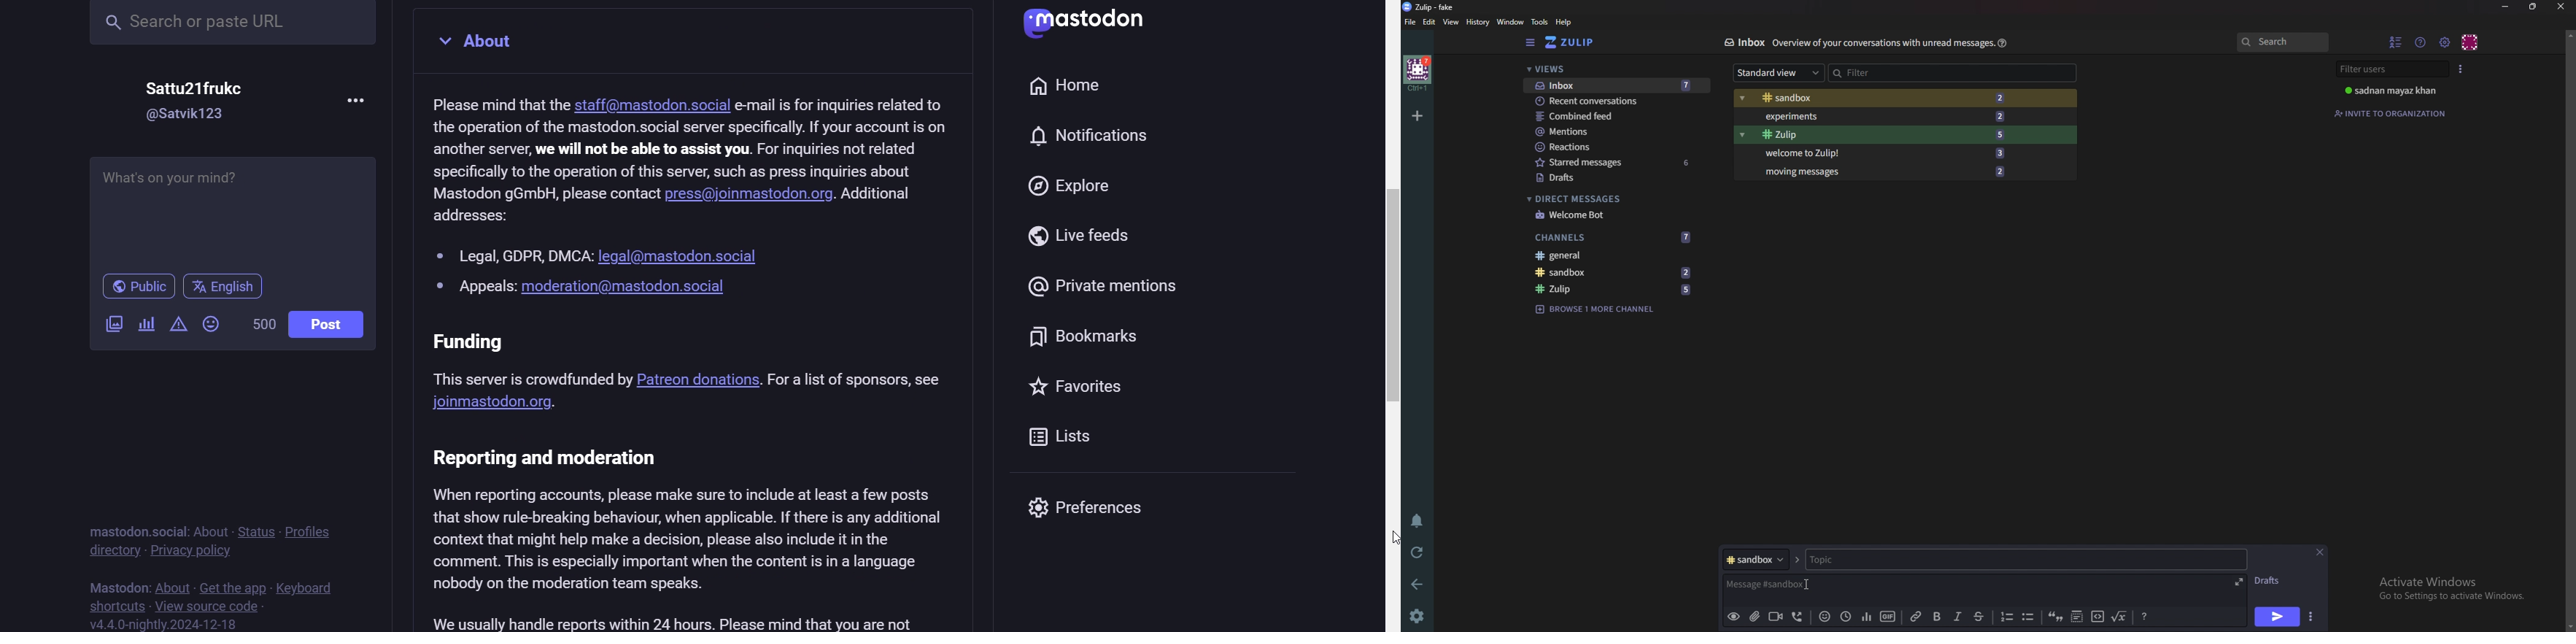 Image resolution: width=2576 pixels, height=644 pixels. I want to click on poll, so click(145, 321).